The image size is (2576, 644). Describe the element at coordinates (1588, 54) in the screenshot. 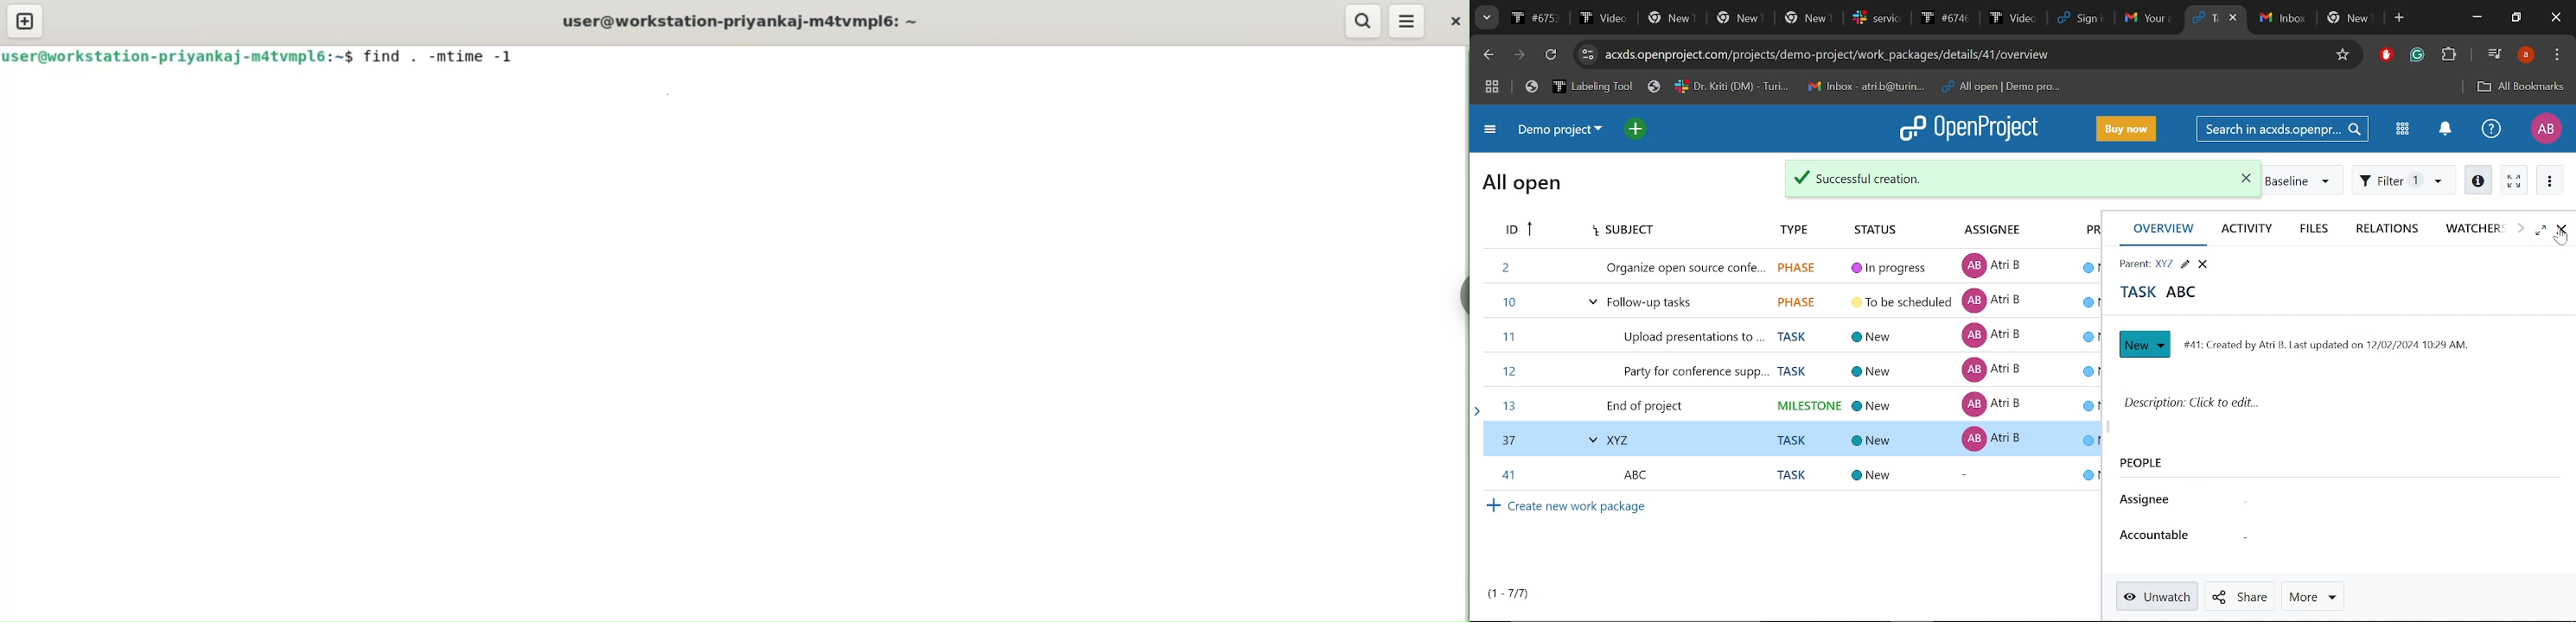

I see `Cite info` at that location.